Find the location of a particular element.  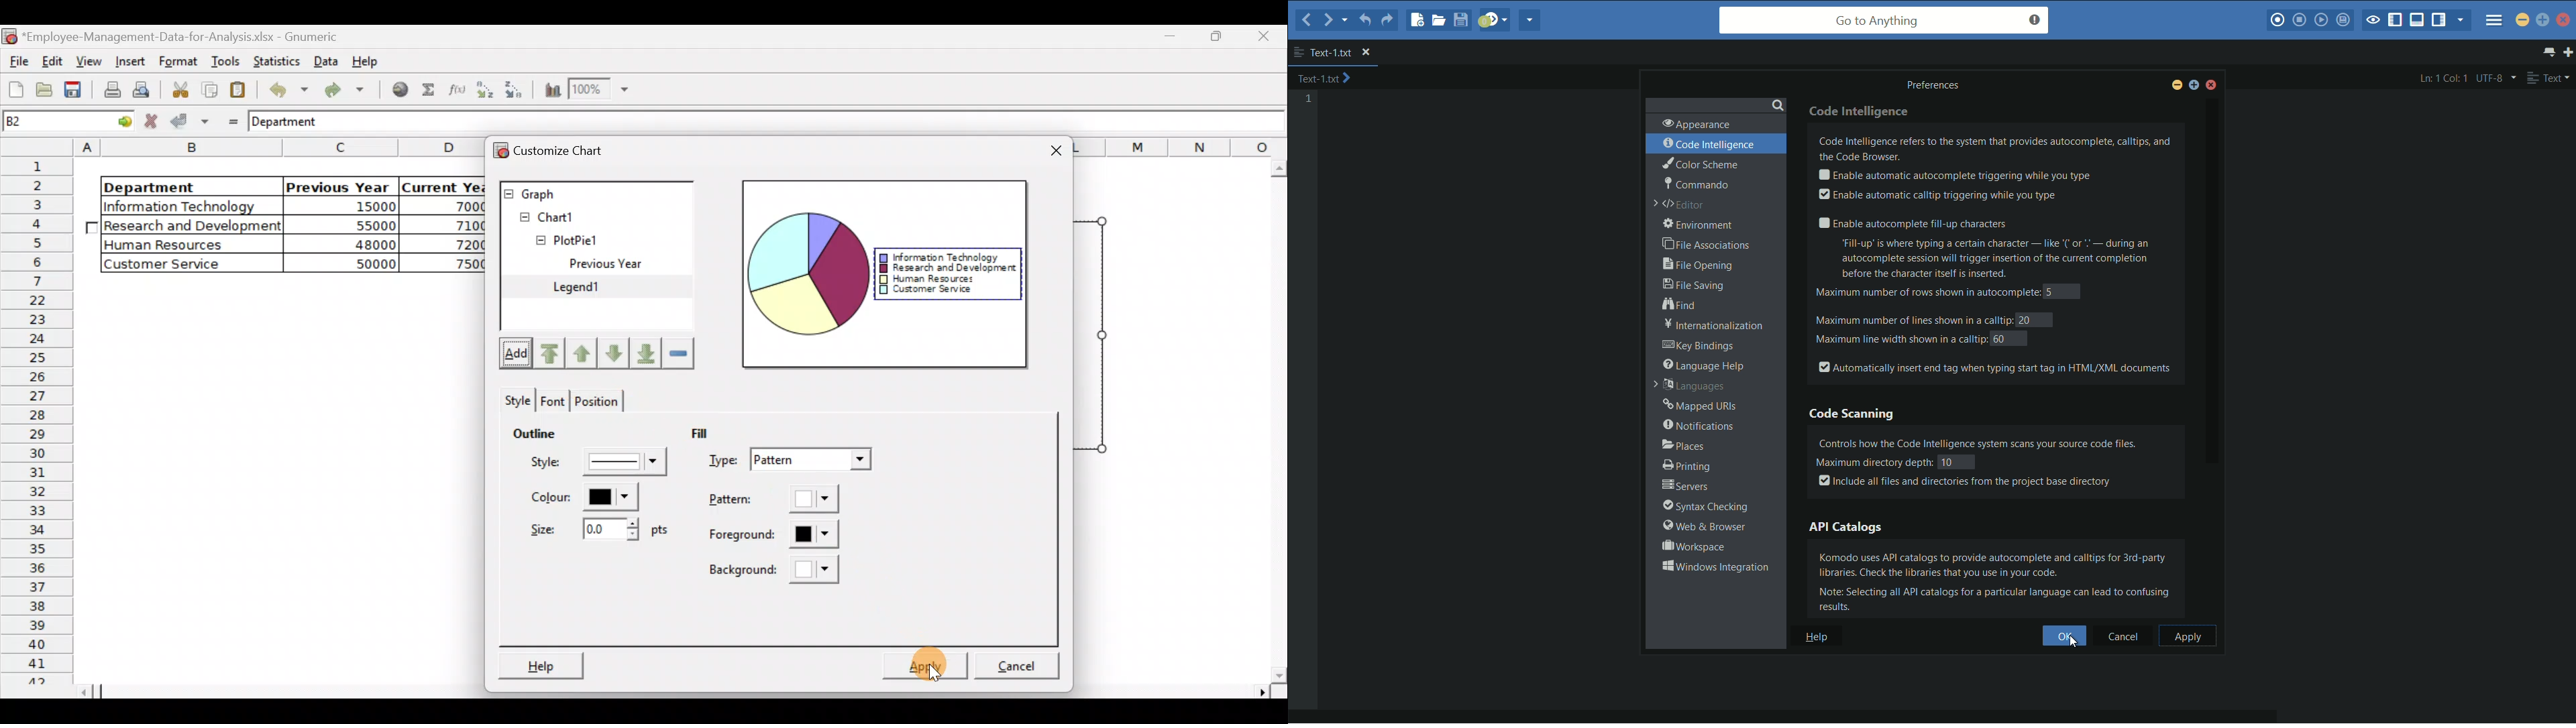

72000 is located at coordinates (458, 244).